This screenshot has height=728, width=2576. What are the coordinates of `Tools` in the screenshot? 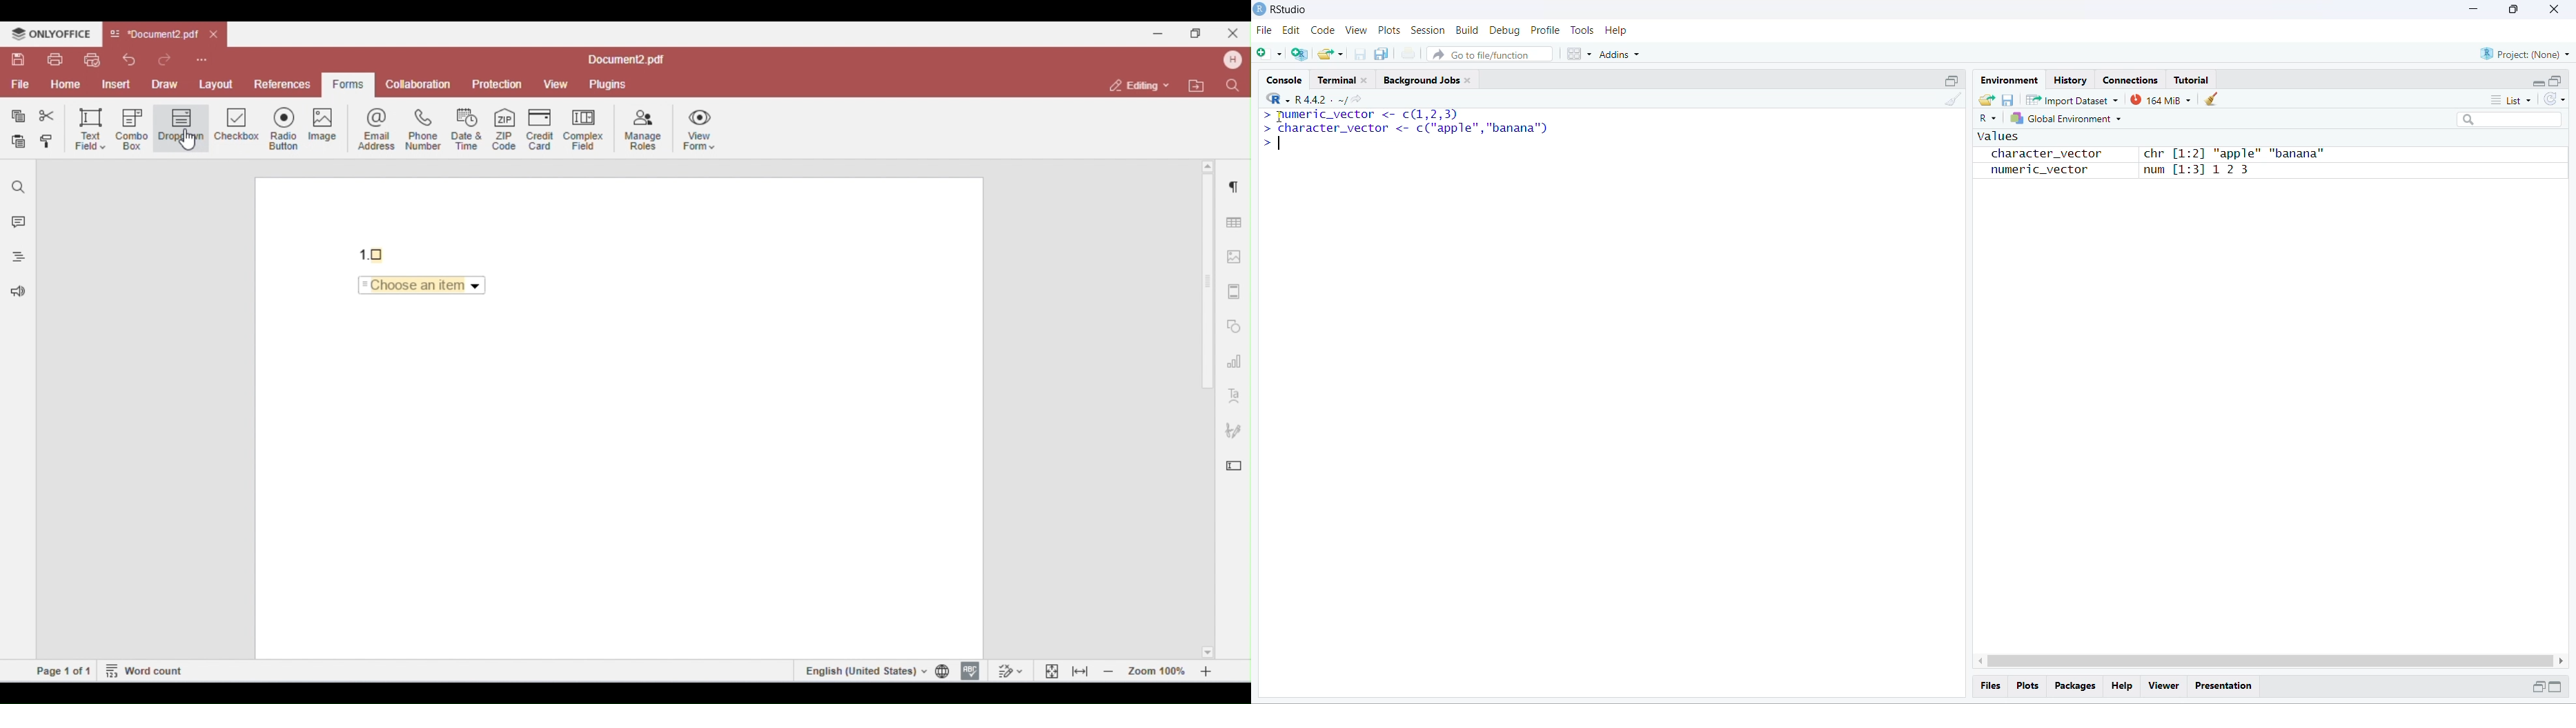 It's located at (1581, 30).